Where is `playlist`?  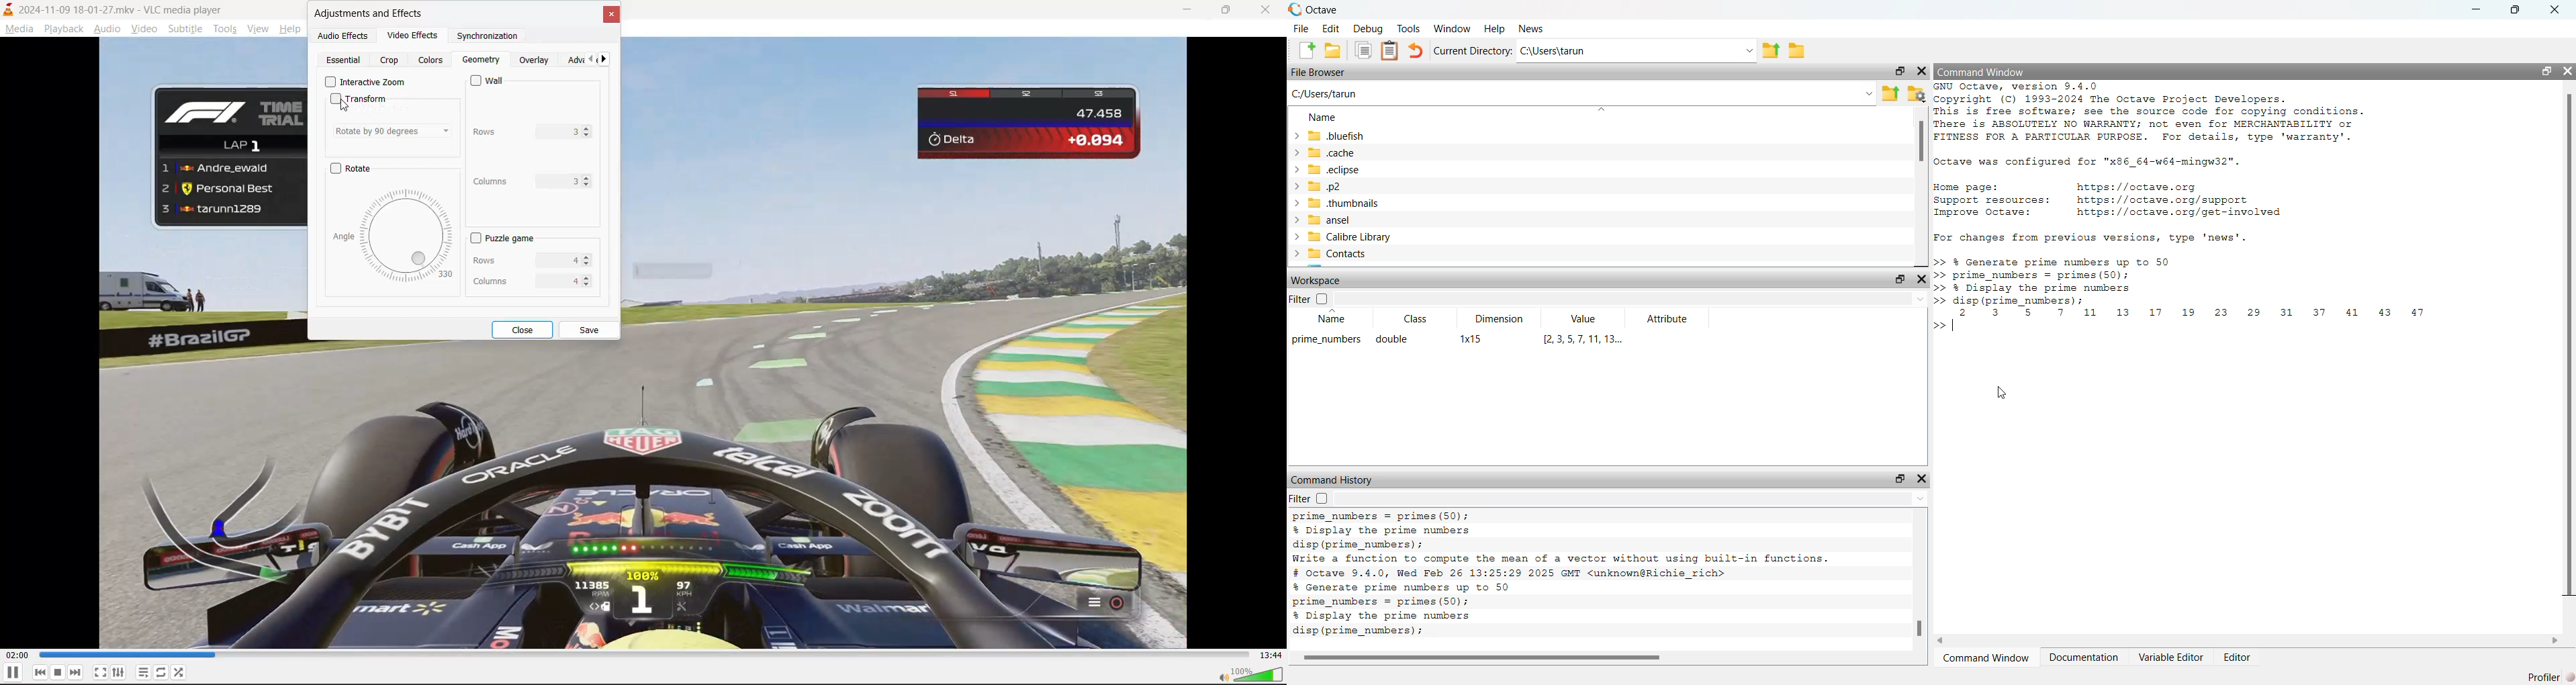
playlist is located at coordinates (143, 672).